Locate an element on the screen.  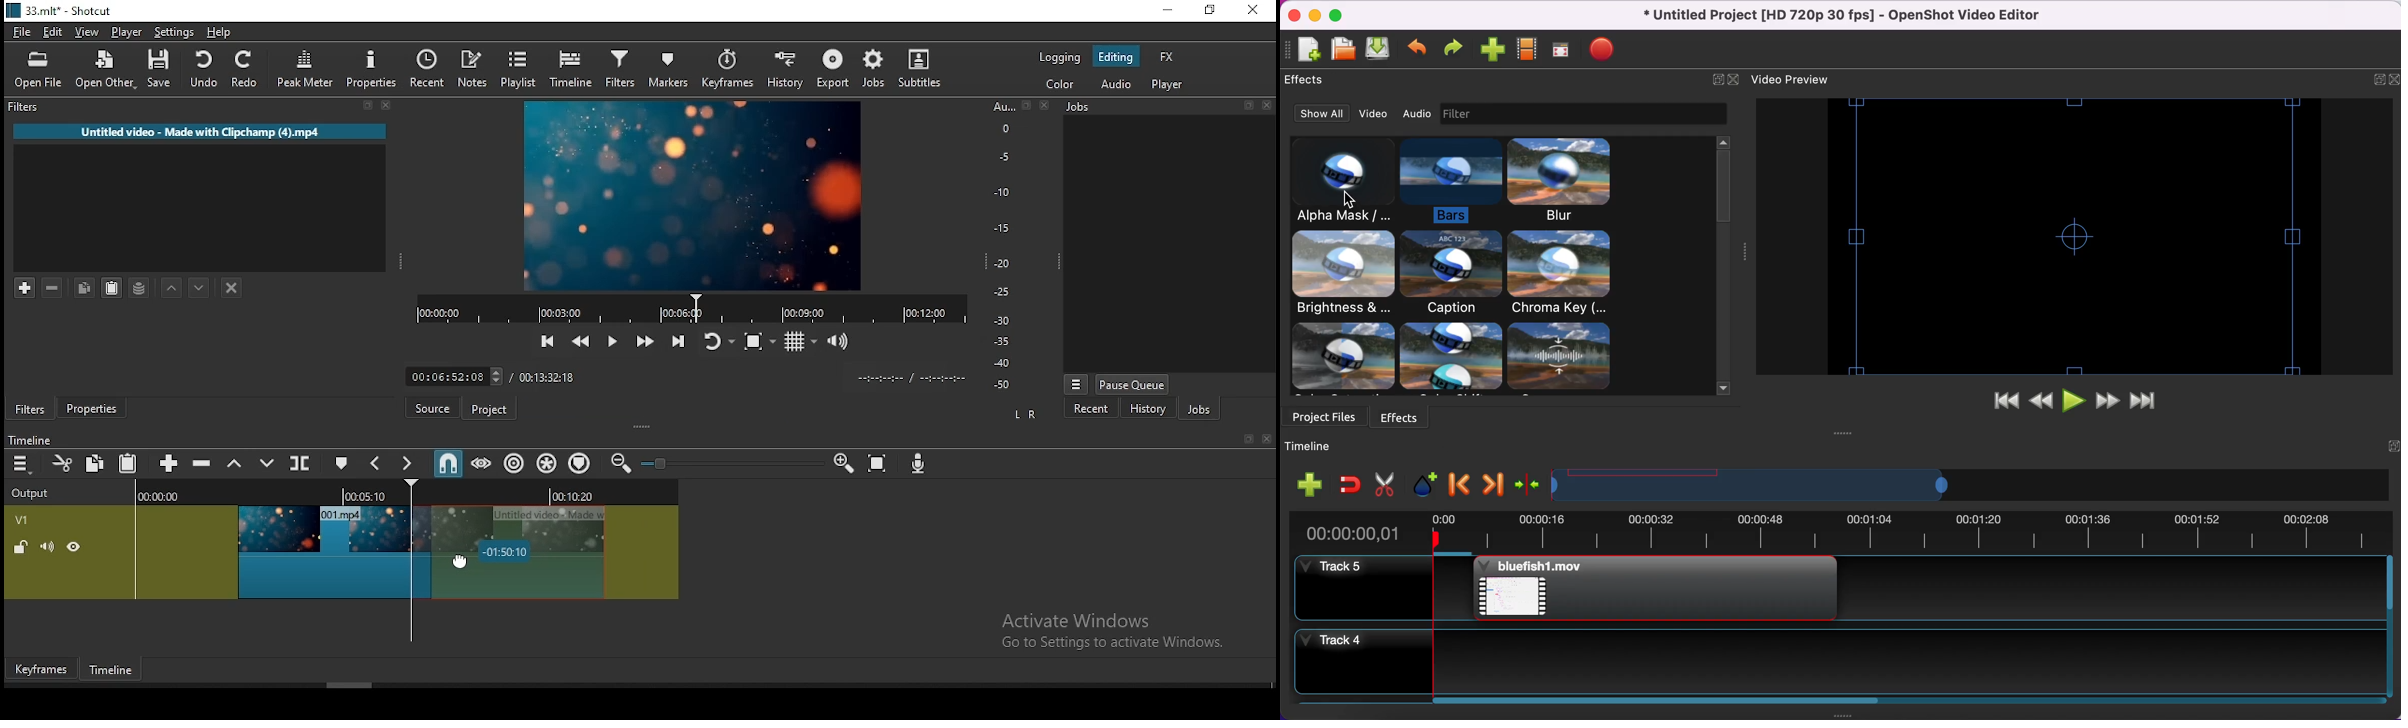
record audio is located at coordinates (920, 466).